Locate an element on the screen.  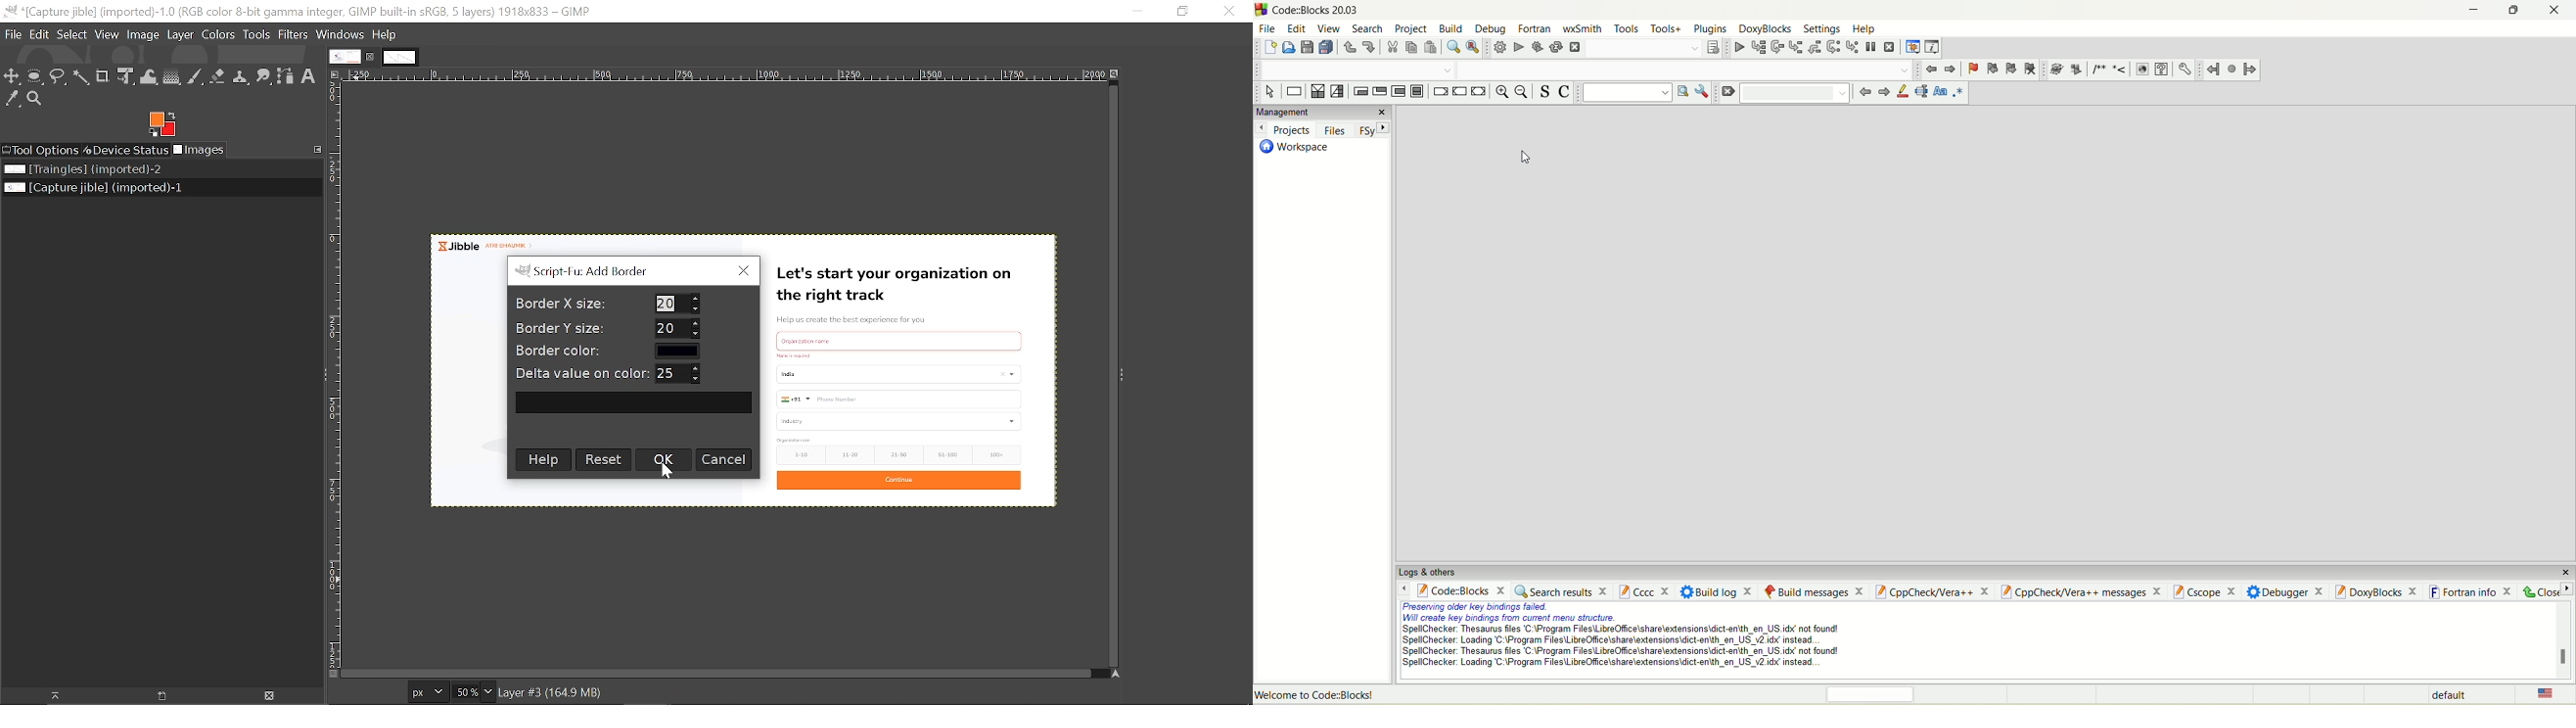
Fsy is located at coordinates (1373, 130).